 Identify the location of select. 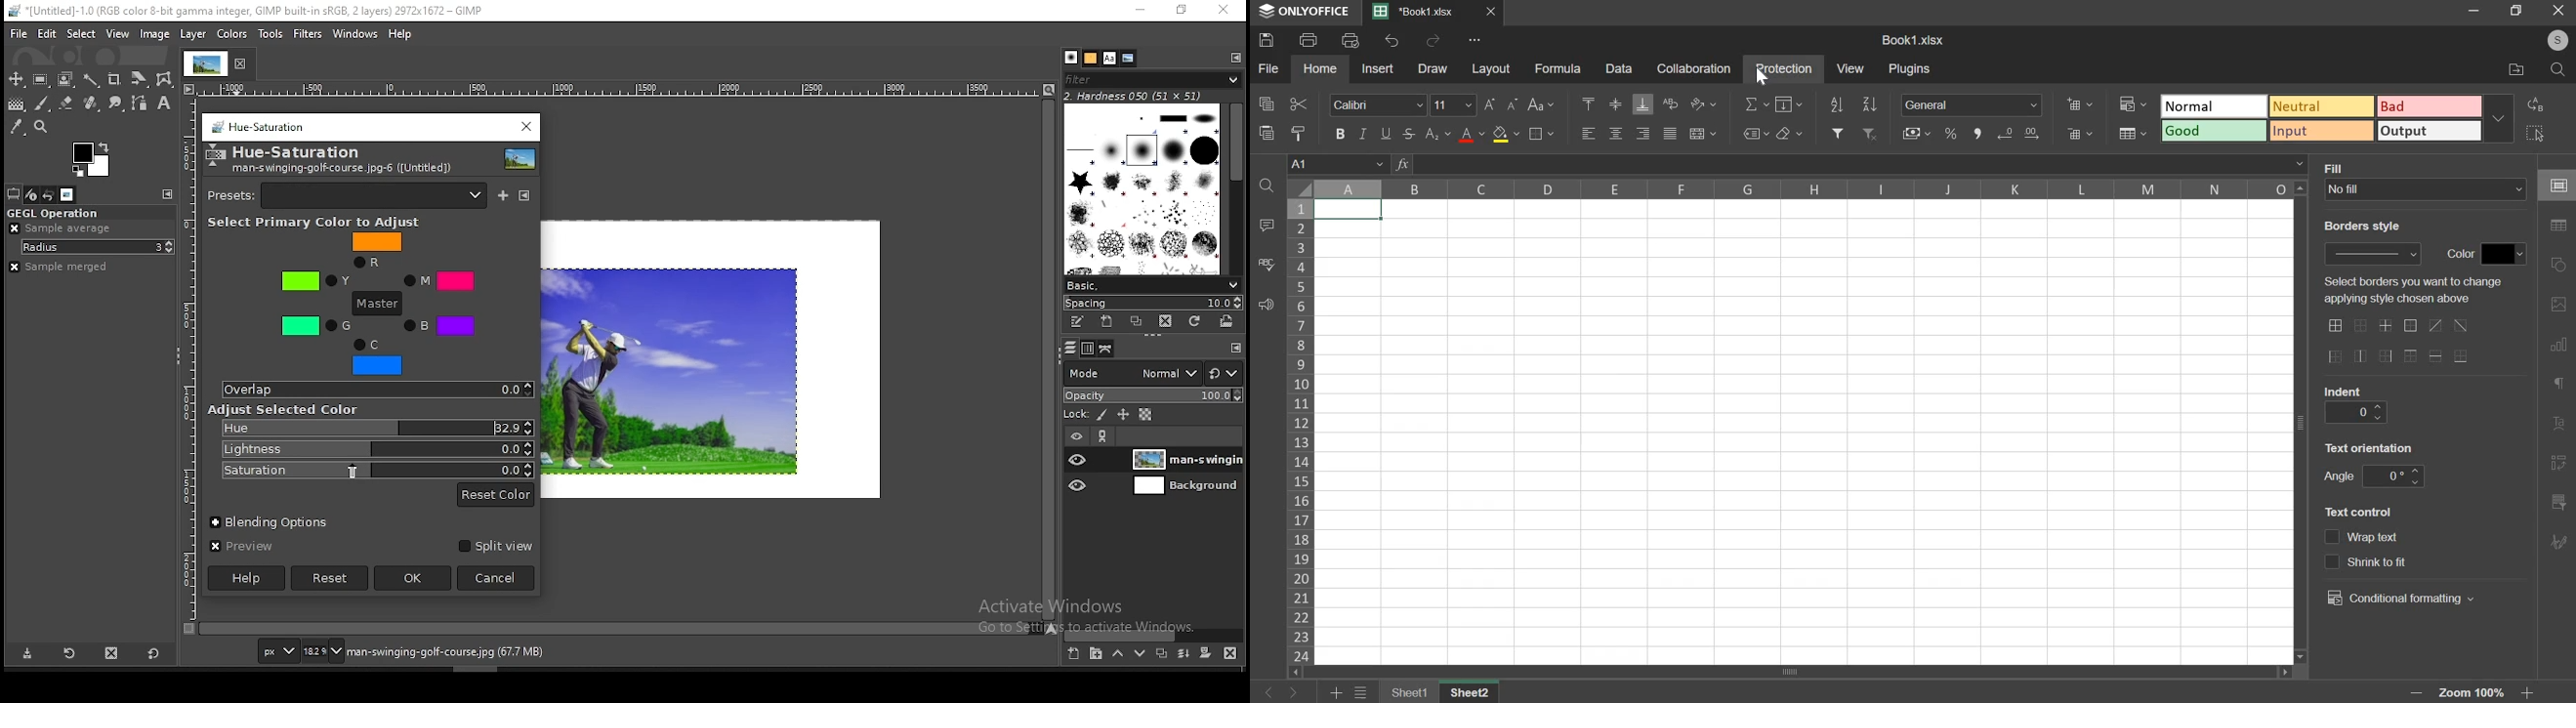
(2548, 133).